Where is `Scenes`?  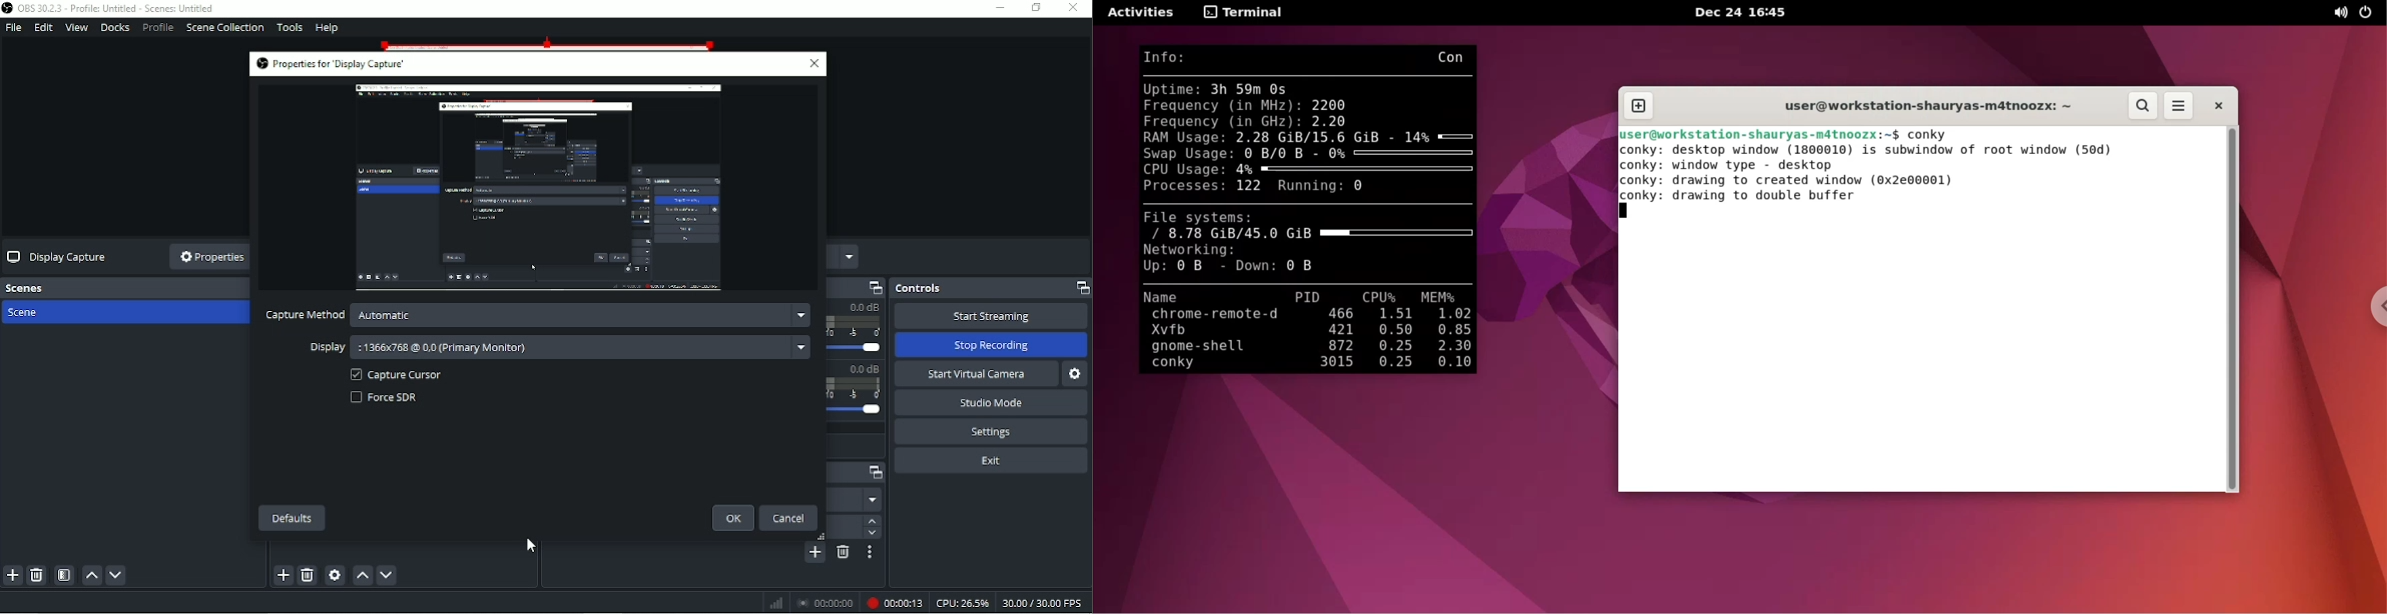 Scenes is located at coordinates (126, 287).